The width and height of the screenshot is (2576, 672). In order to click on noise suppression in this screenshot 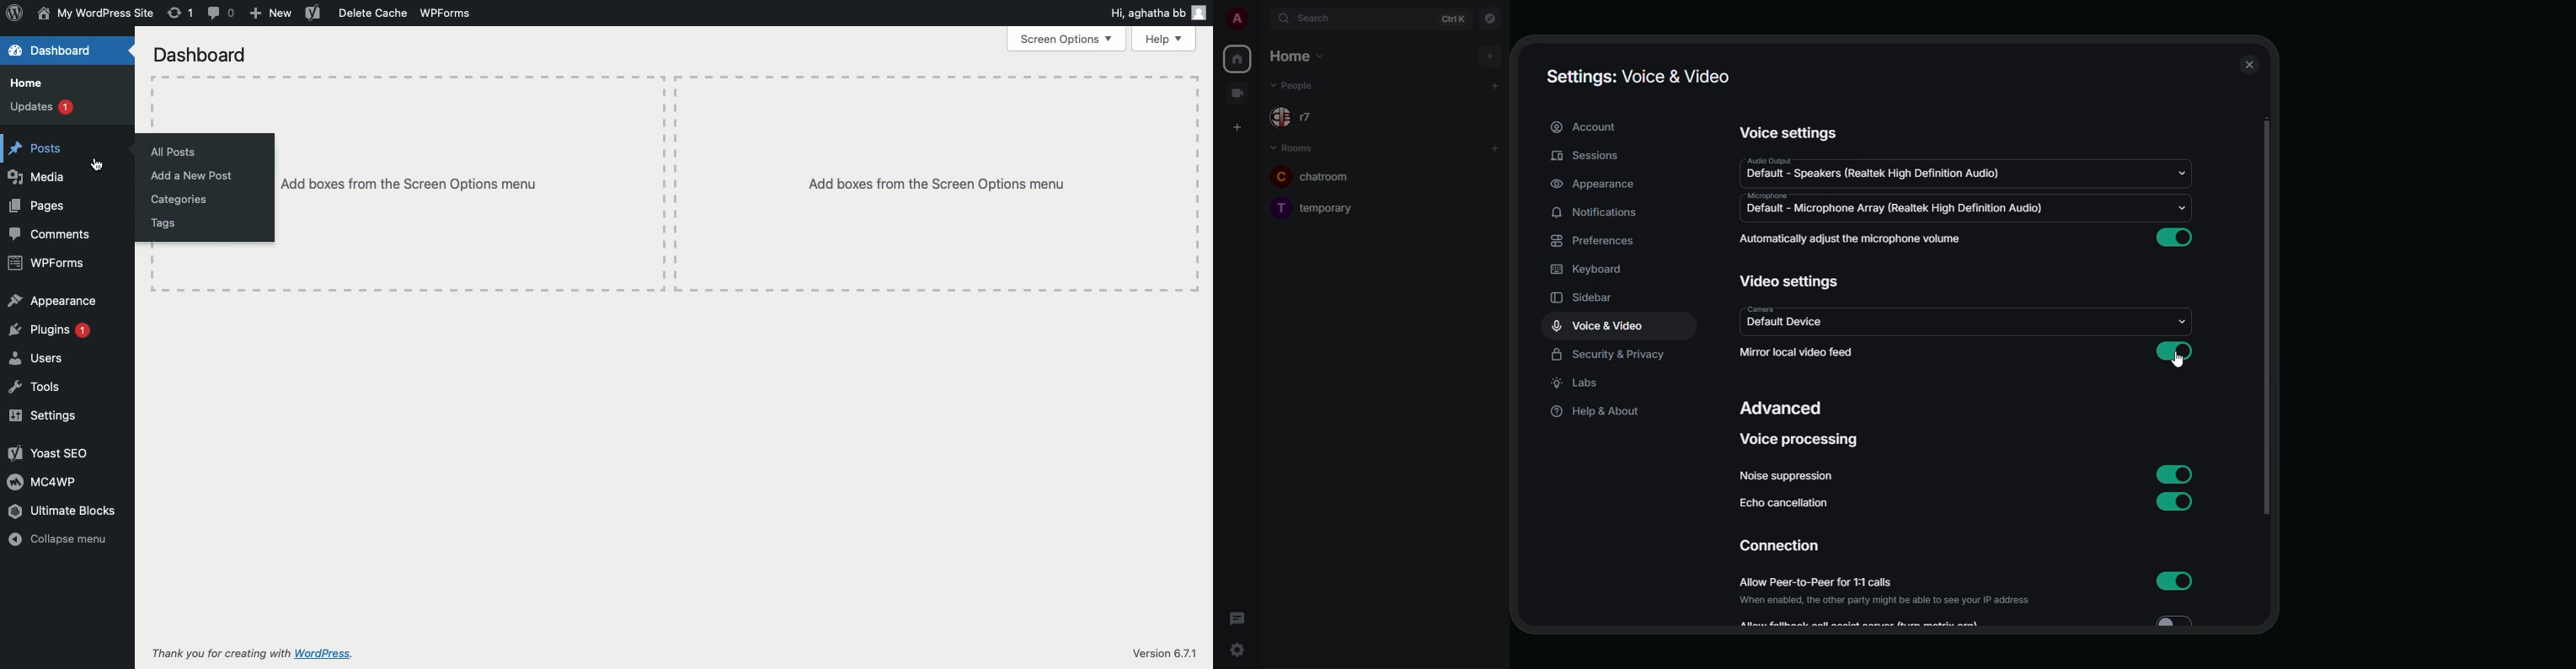, I will do `click(1785, 475)`.